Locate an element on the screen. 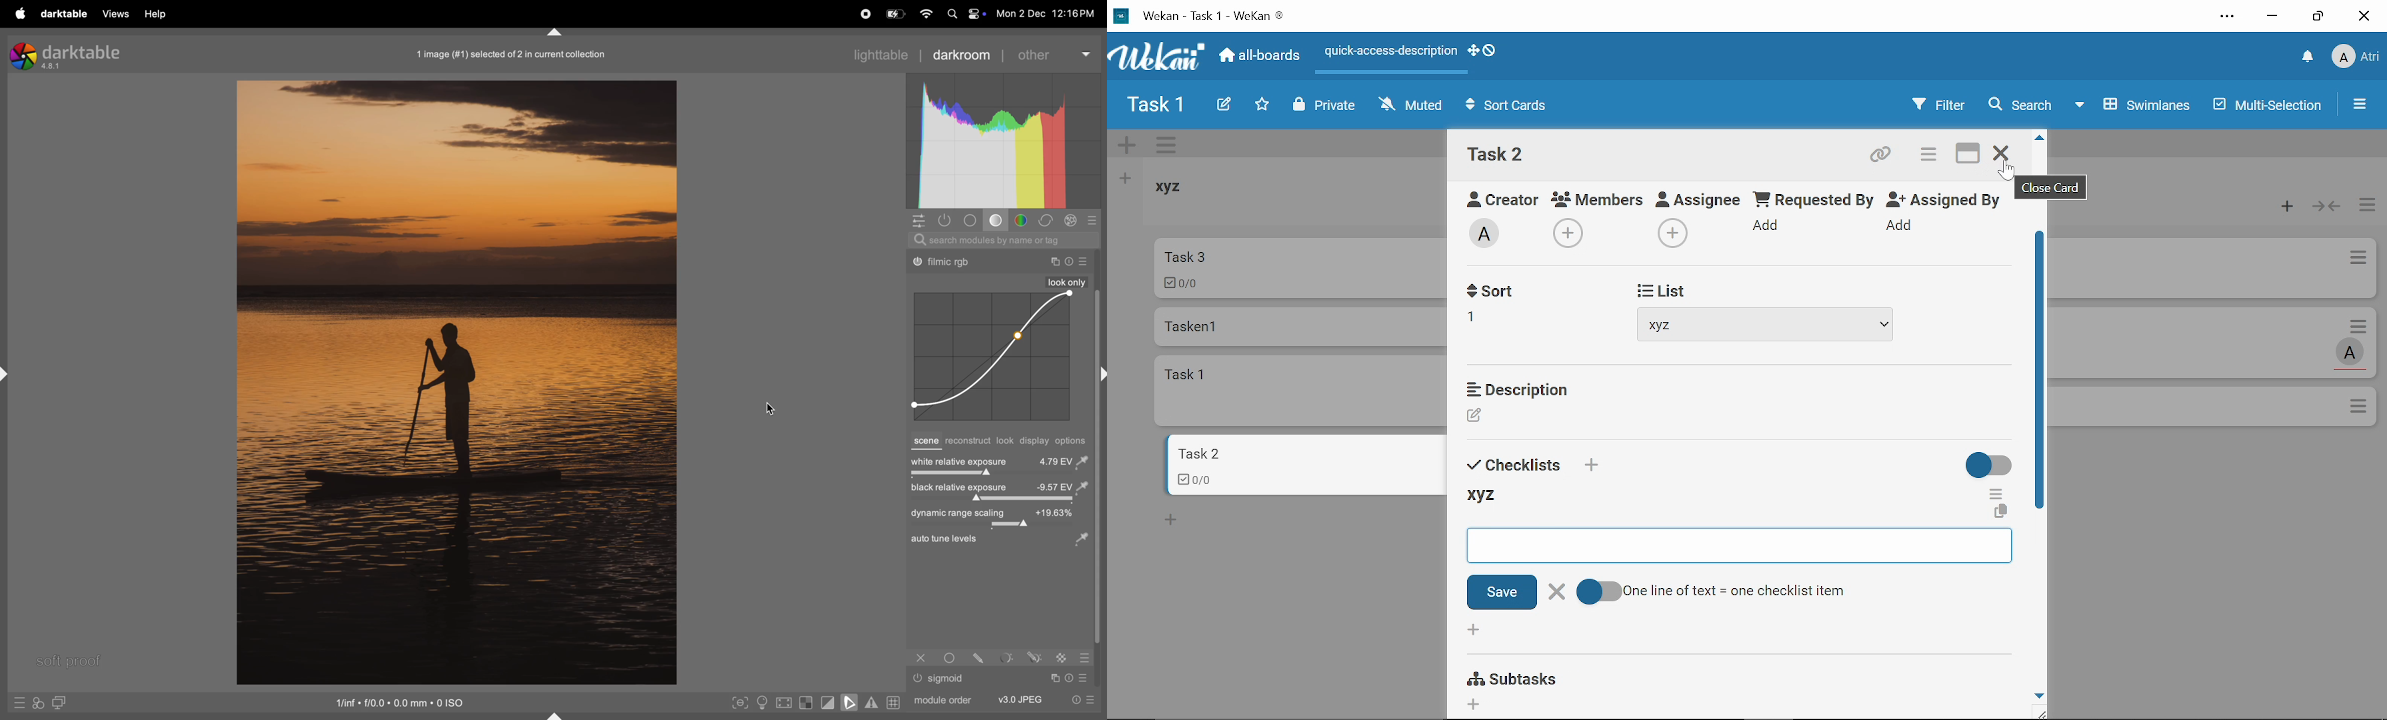  Card name is located at coordinates (1496, 154).